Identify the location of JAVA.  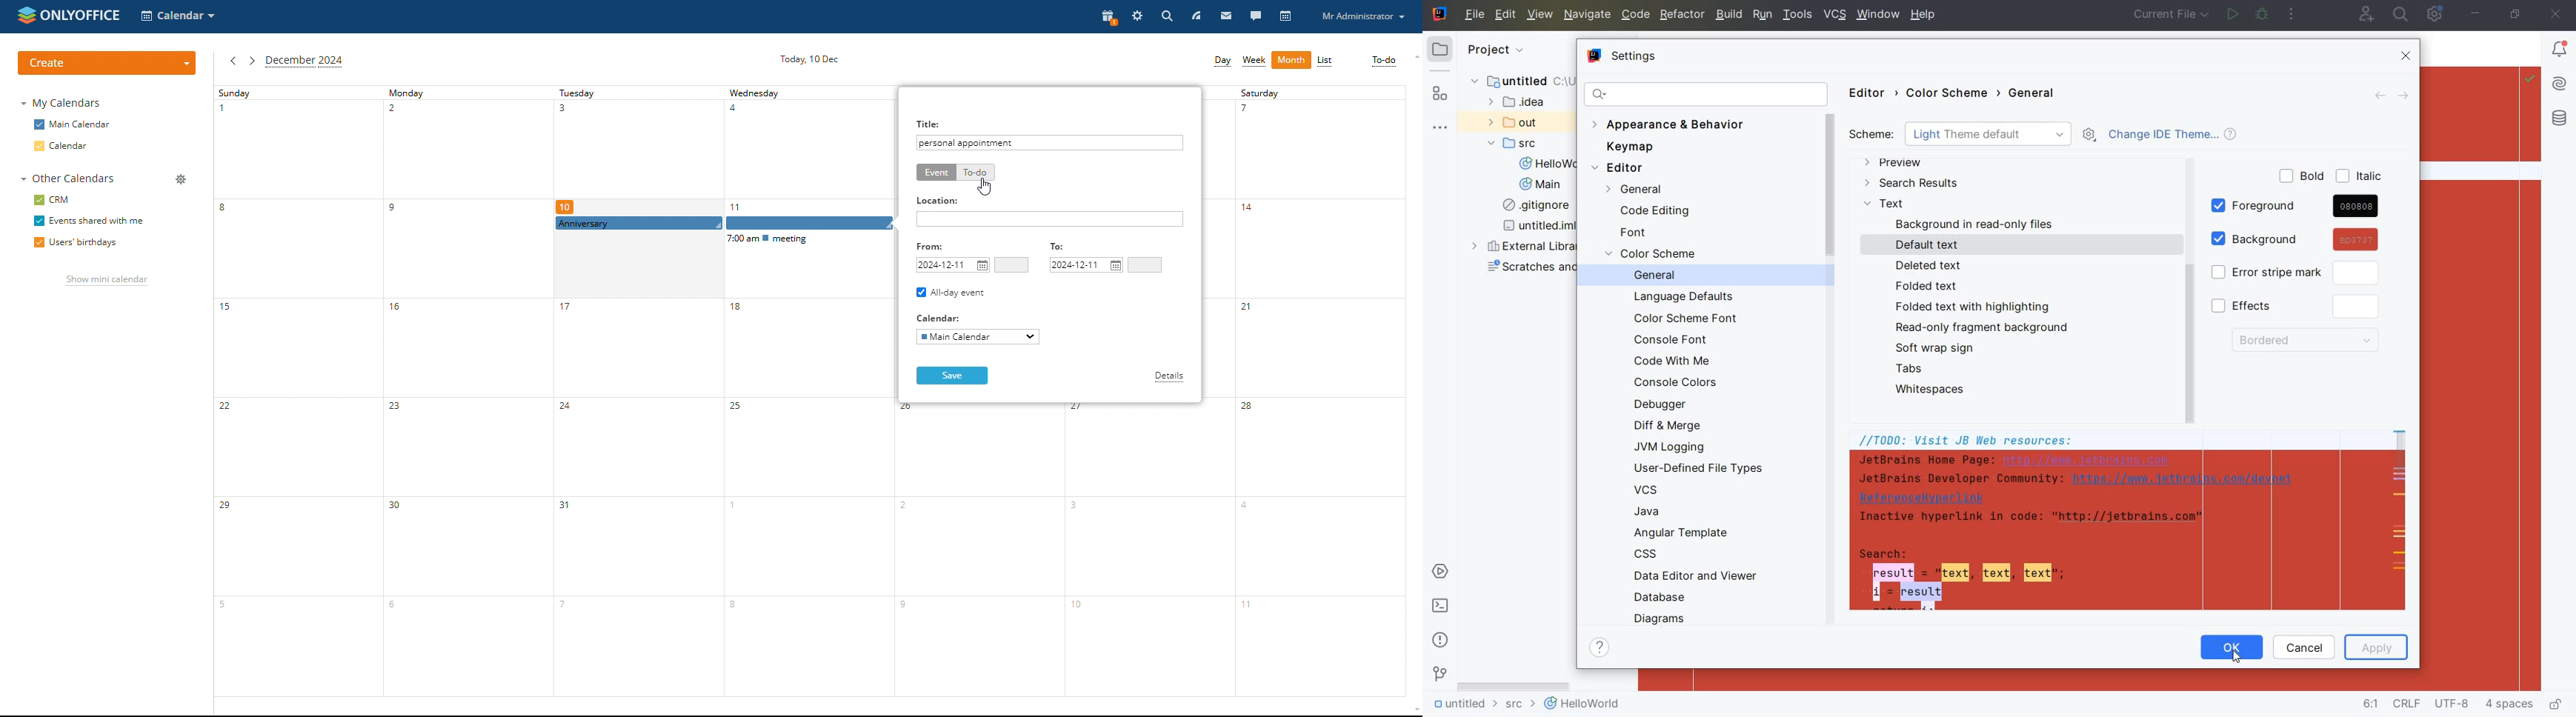
(1661, 512).